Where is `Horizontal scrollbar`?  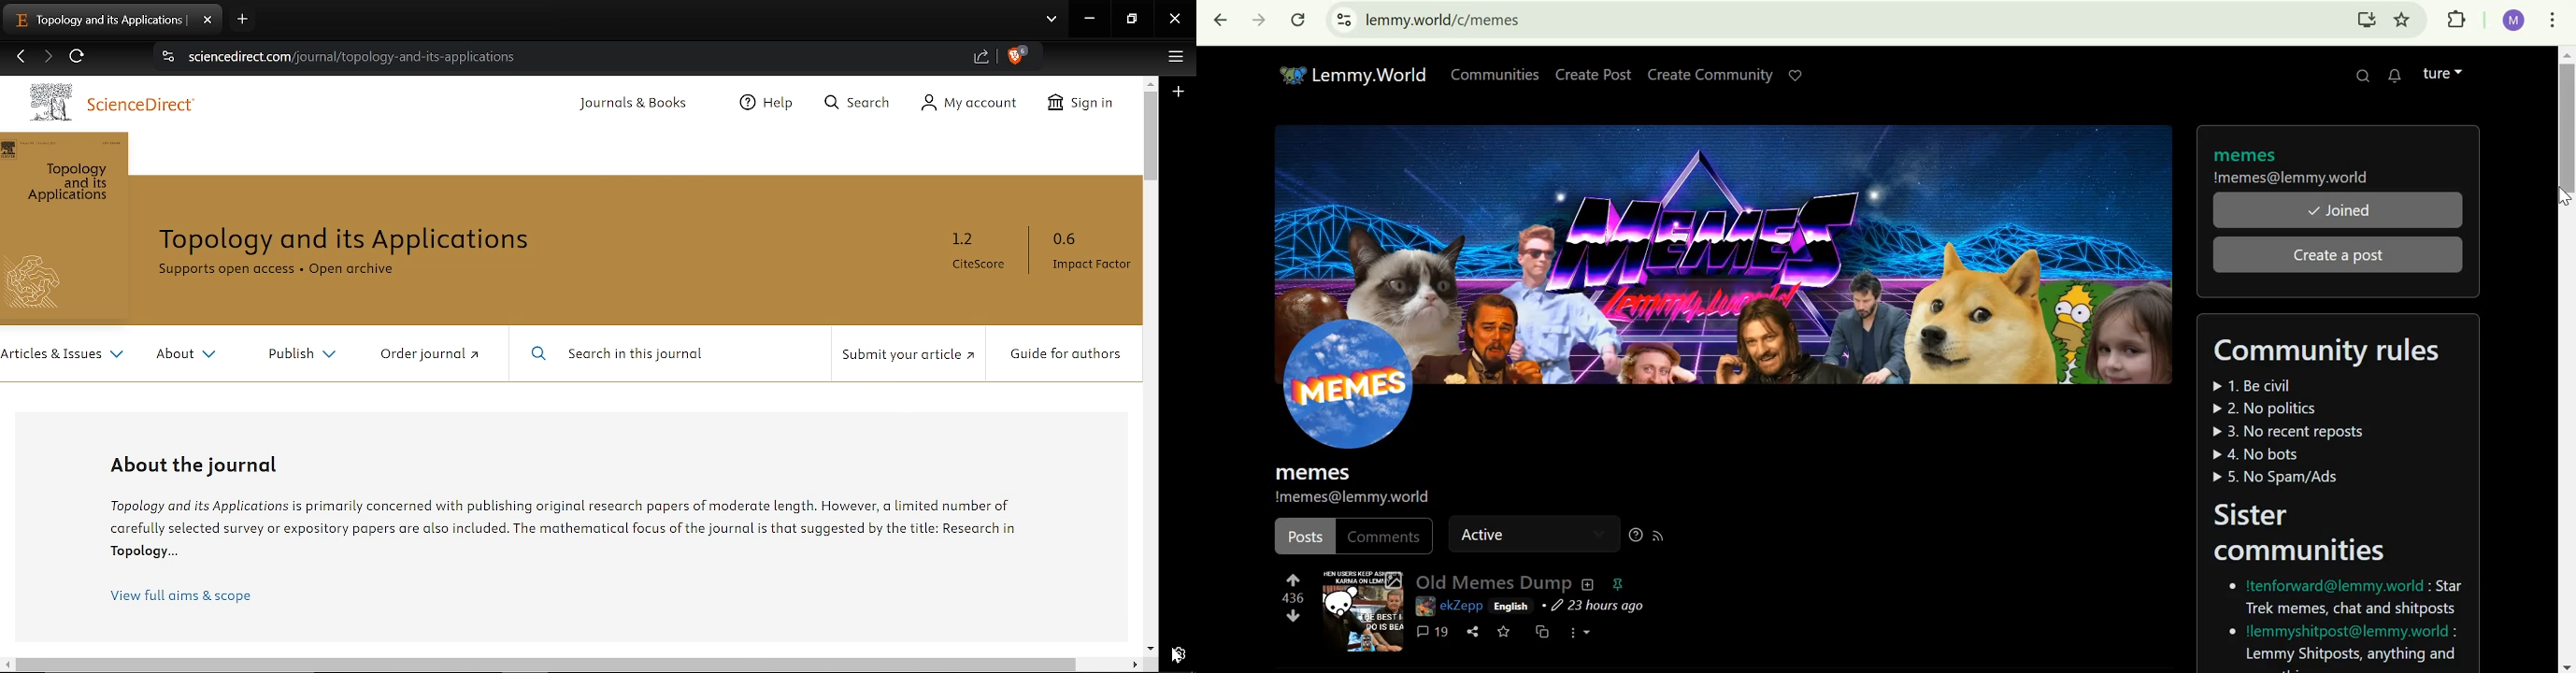
Horizontal scrollbar is located at coordinates (547, 665).